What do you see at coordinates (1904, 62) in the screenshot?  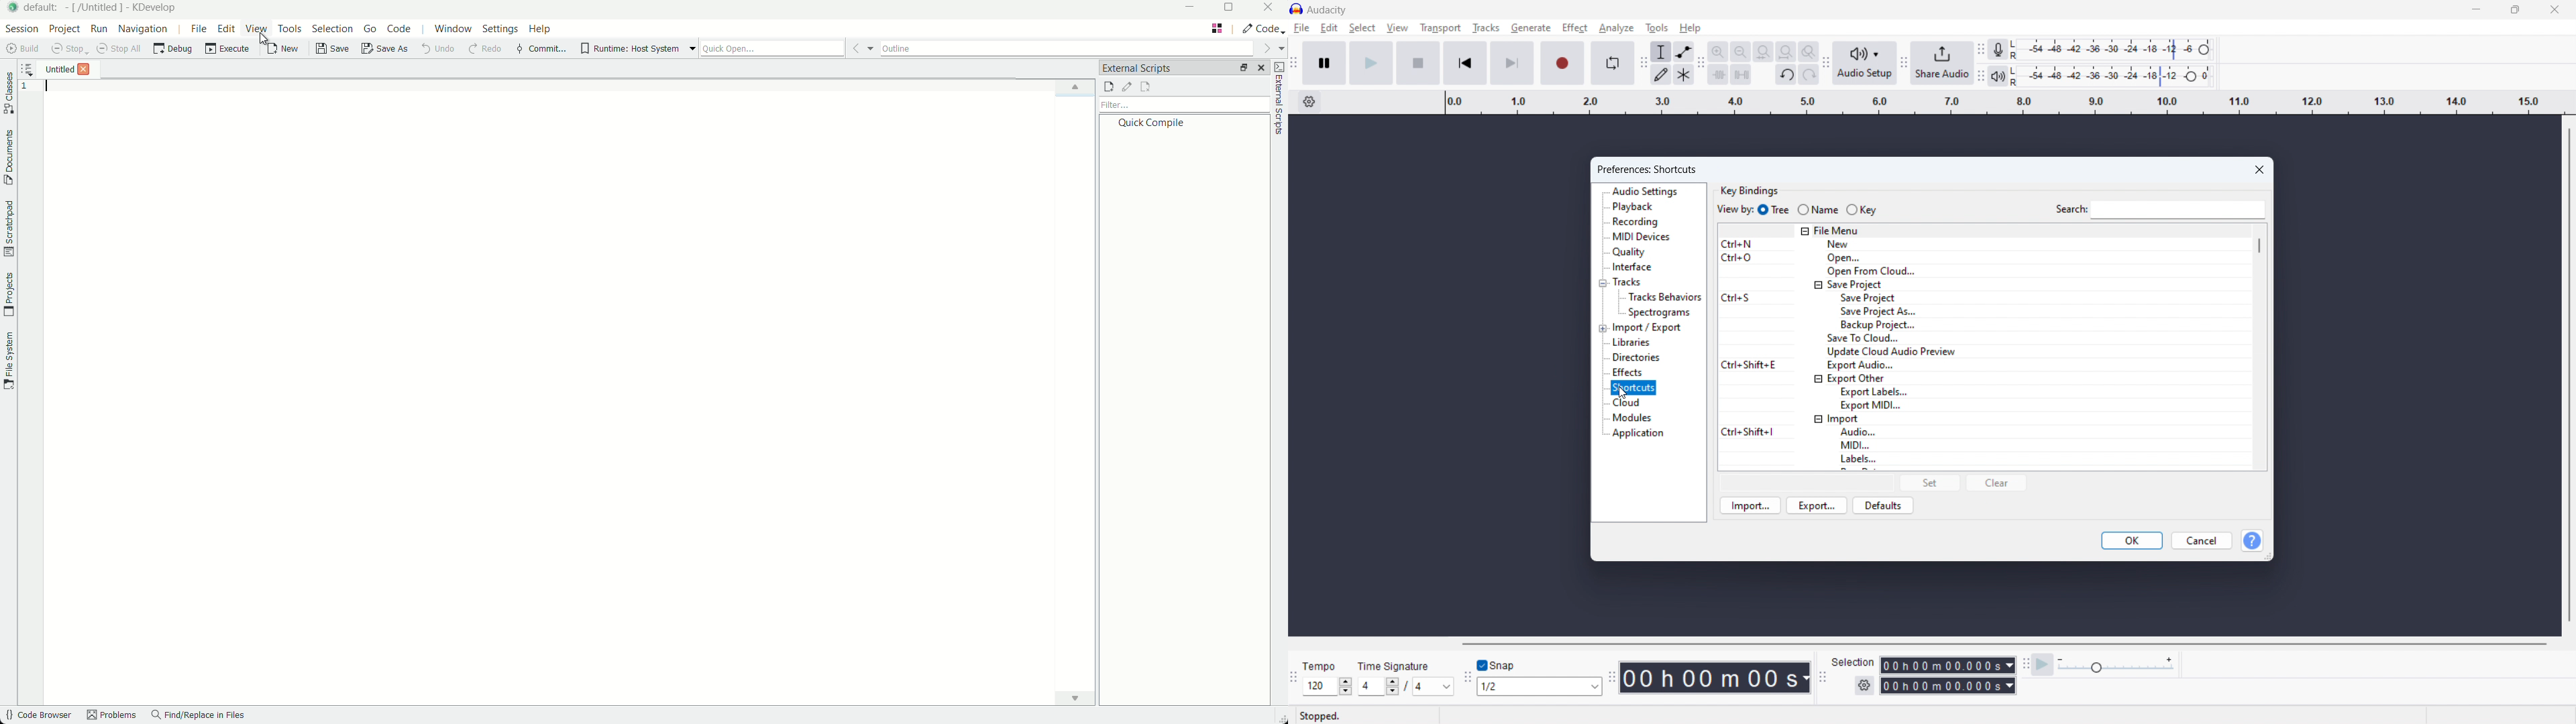 I see `Enabales movement of share audio toolbar` at bounding box center [1904, 62].